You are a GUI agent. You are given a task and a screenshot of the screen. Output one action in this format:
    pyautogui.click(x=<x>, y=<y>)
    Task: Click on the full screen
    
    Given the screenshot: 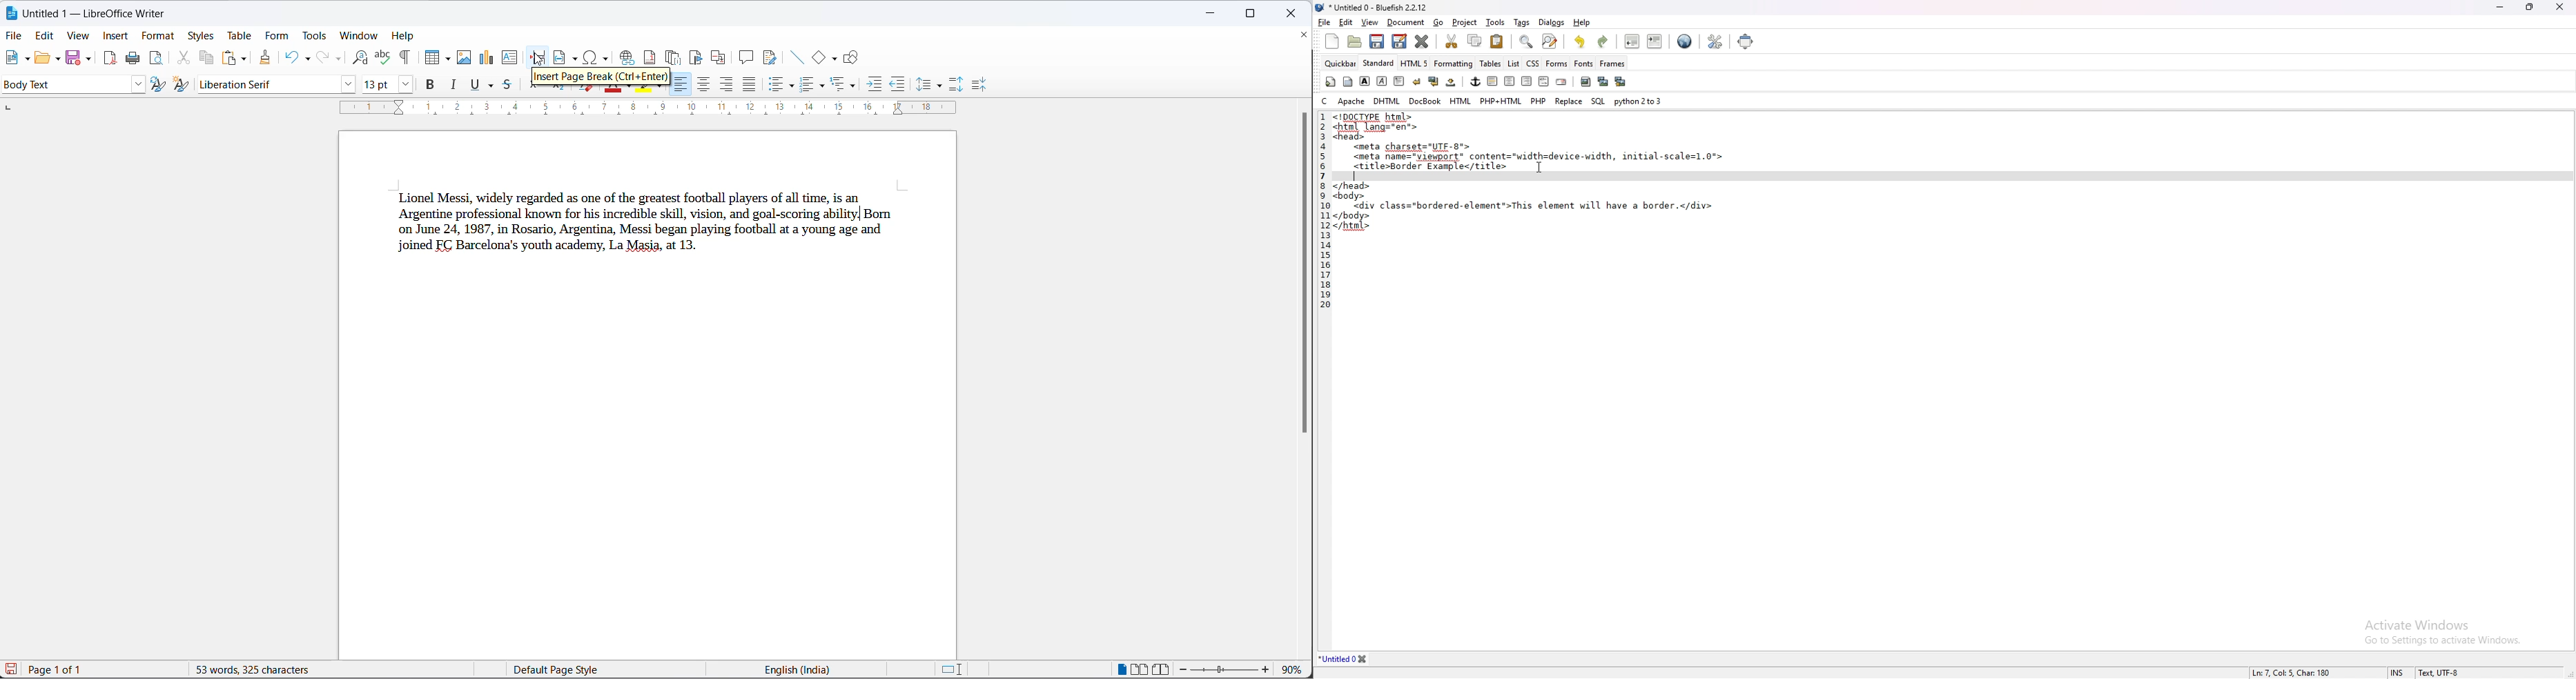 What is the action you would take?
    pyautogui.click(x=1746, y=41)
    